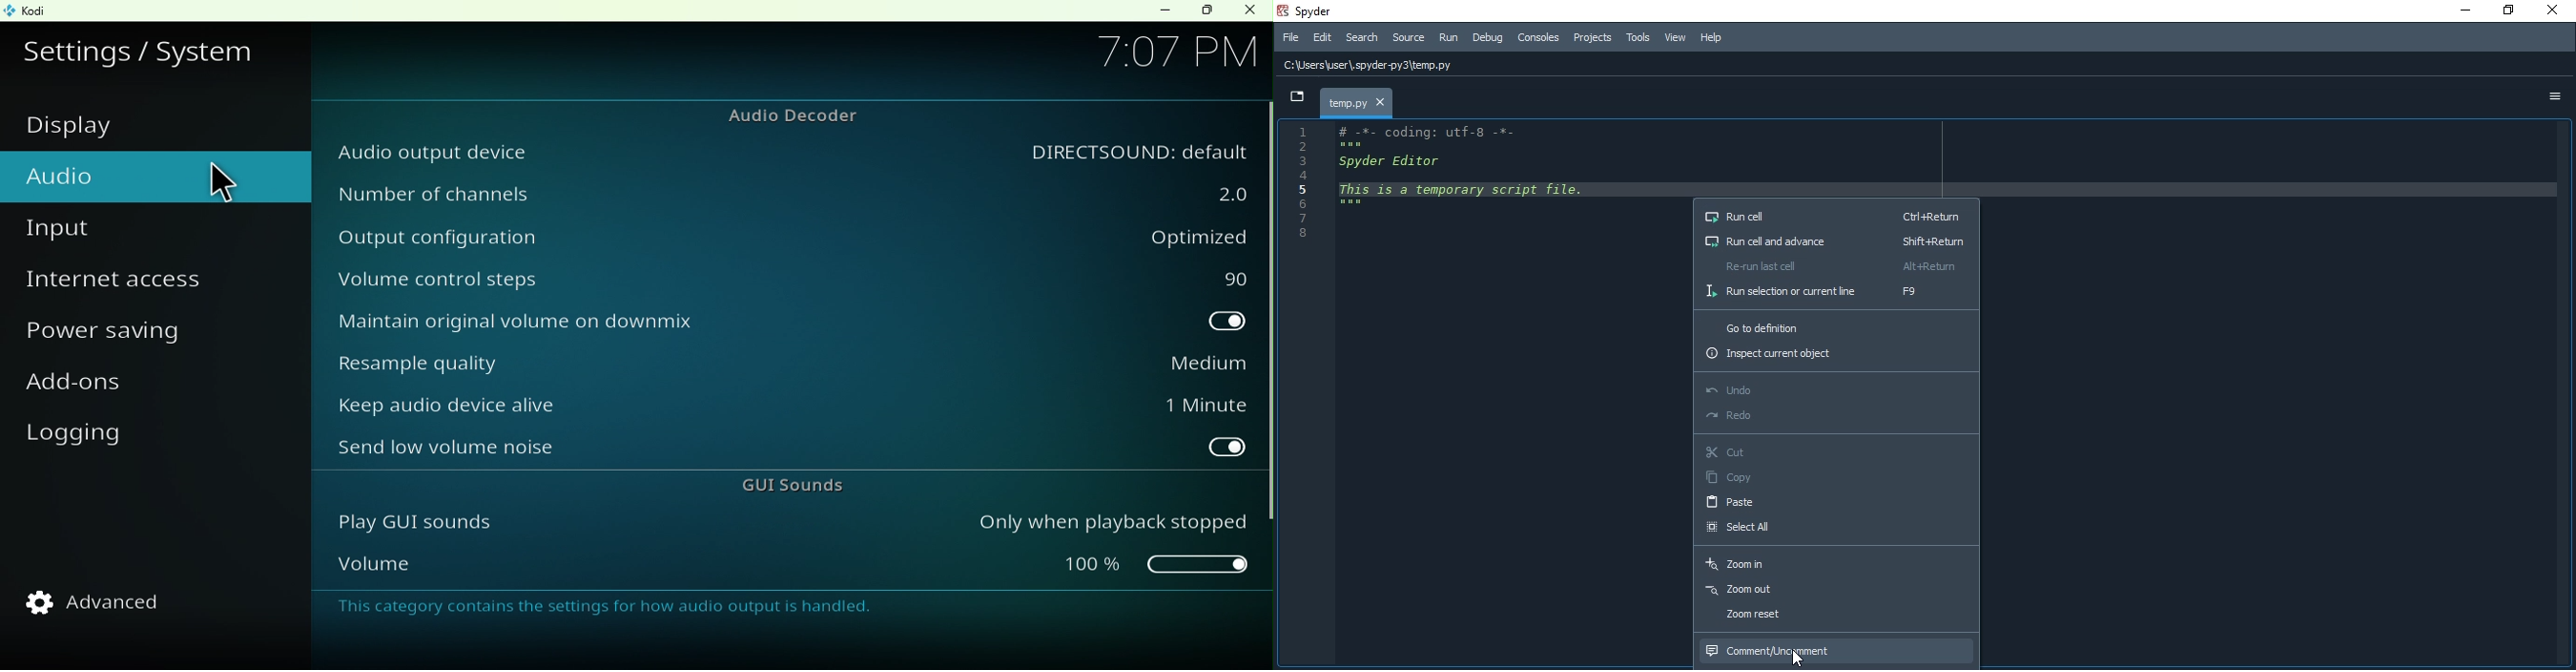  Describe the element at coordinates (63, 228) in the screenshot. I see `Input` at that location.